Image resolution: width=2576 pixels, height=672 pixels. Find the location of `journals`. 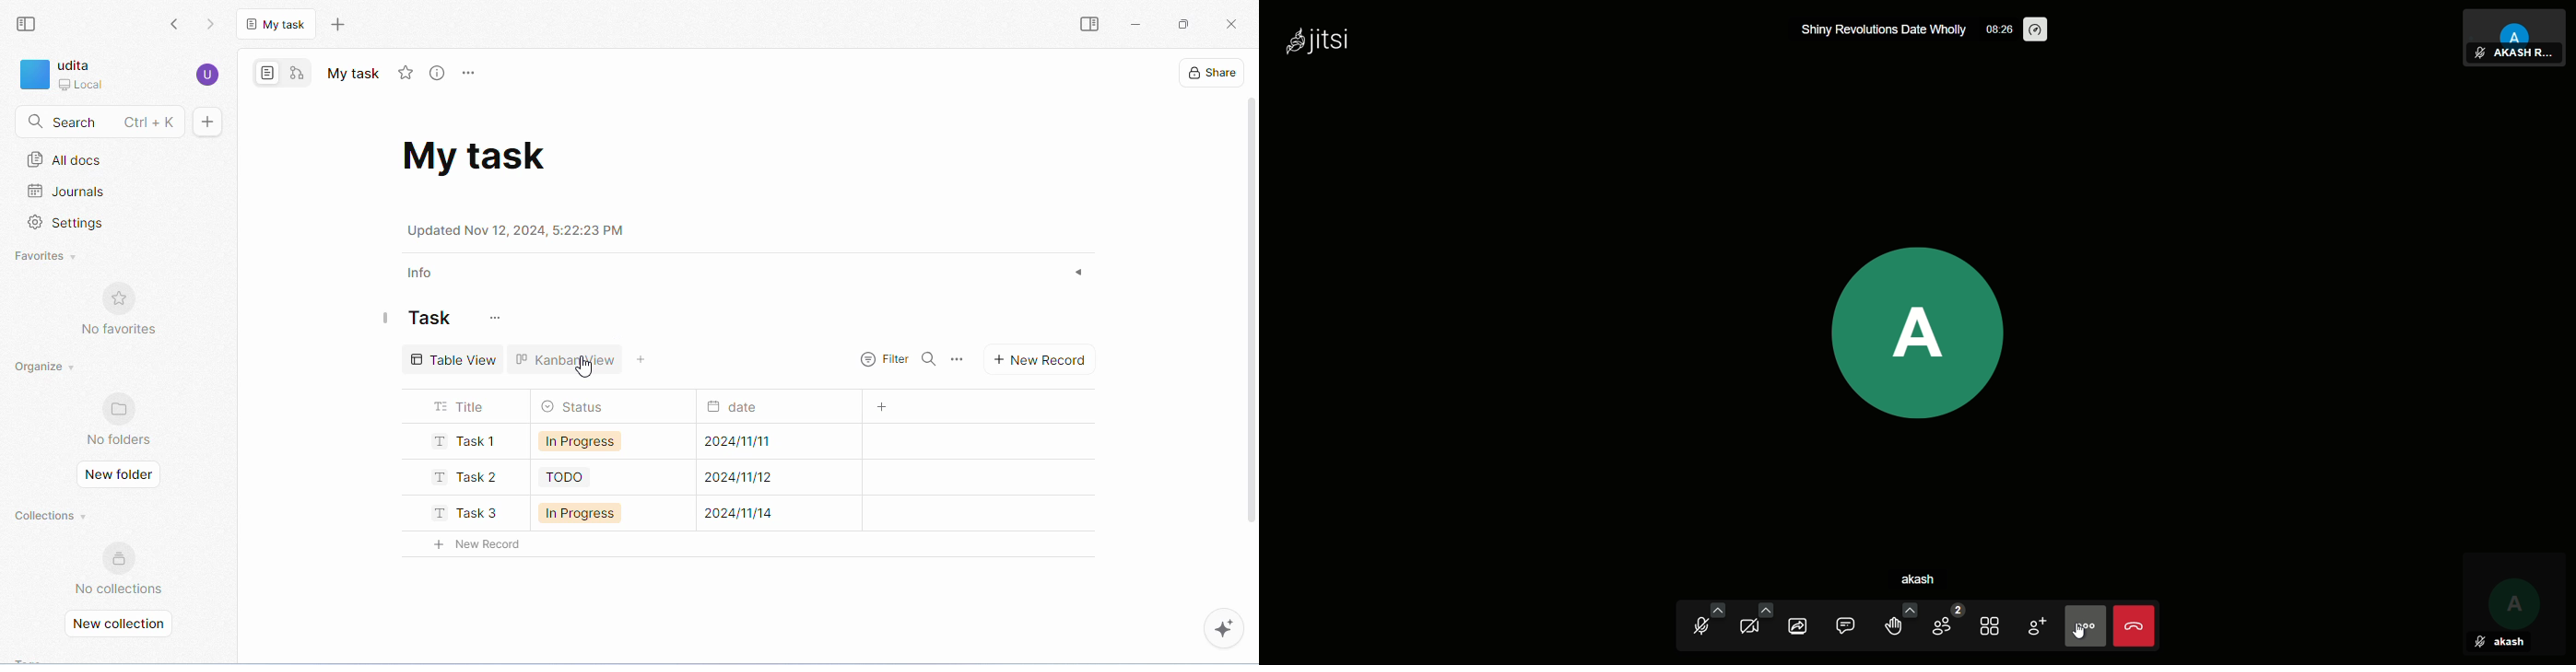

journals is located at coordinates (66, 192).